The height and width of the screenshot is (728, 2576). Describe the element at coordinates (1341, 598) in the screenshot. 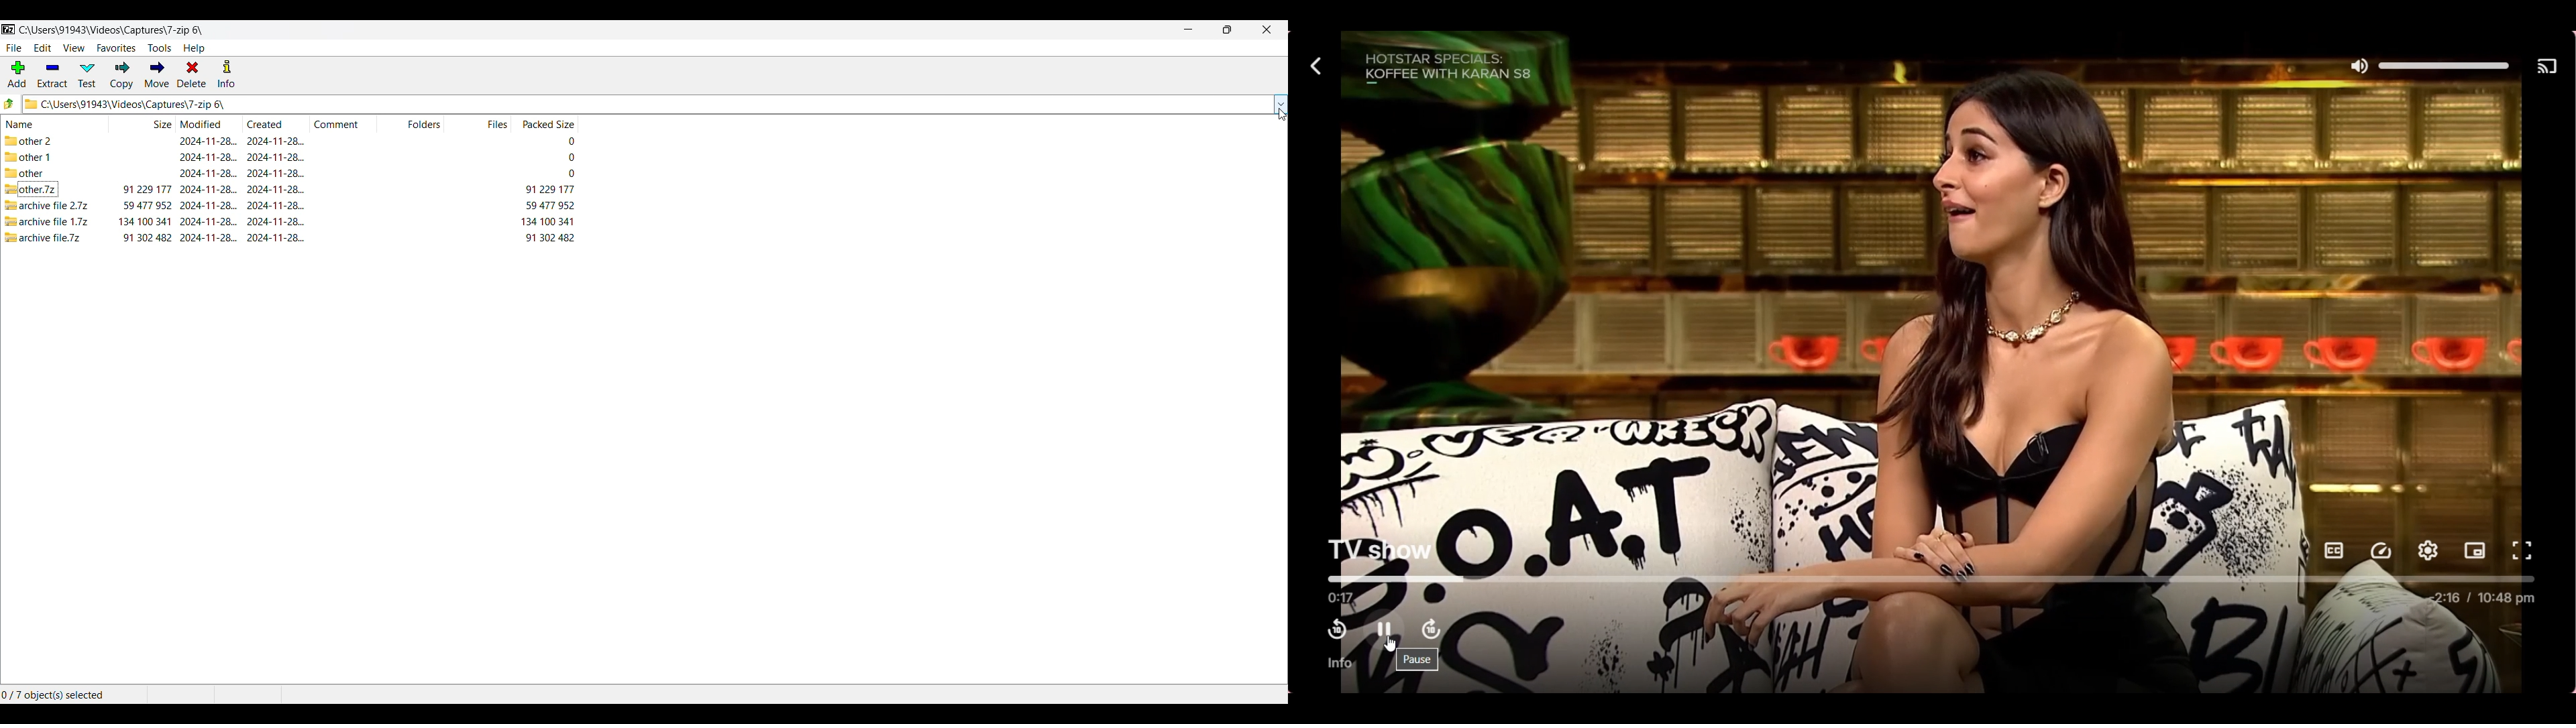

I see `Time stamp of current frame` at that location.